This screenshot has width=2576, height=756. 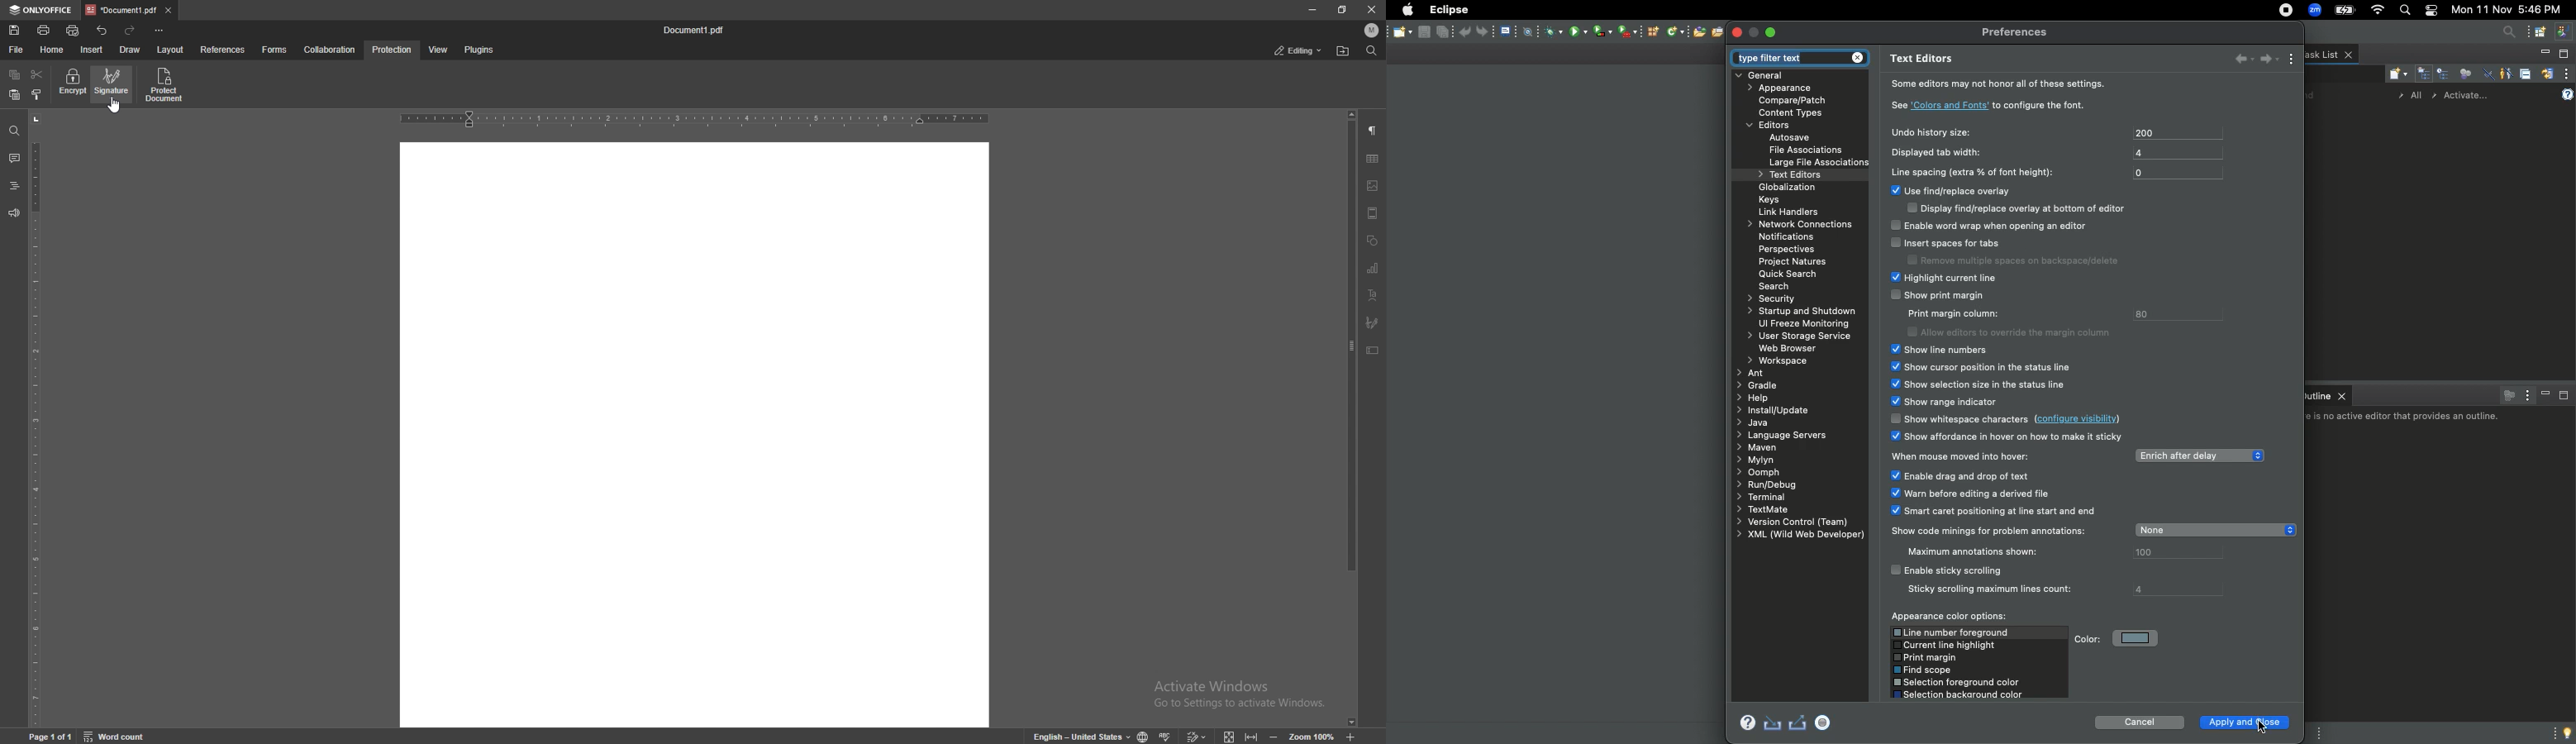 I want to click on text art, so click(x=1373, y=296).